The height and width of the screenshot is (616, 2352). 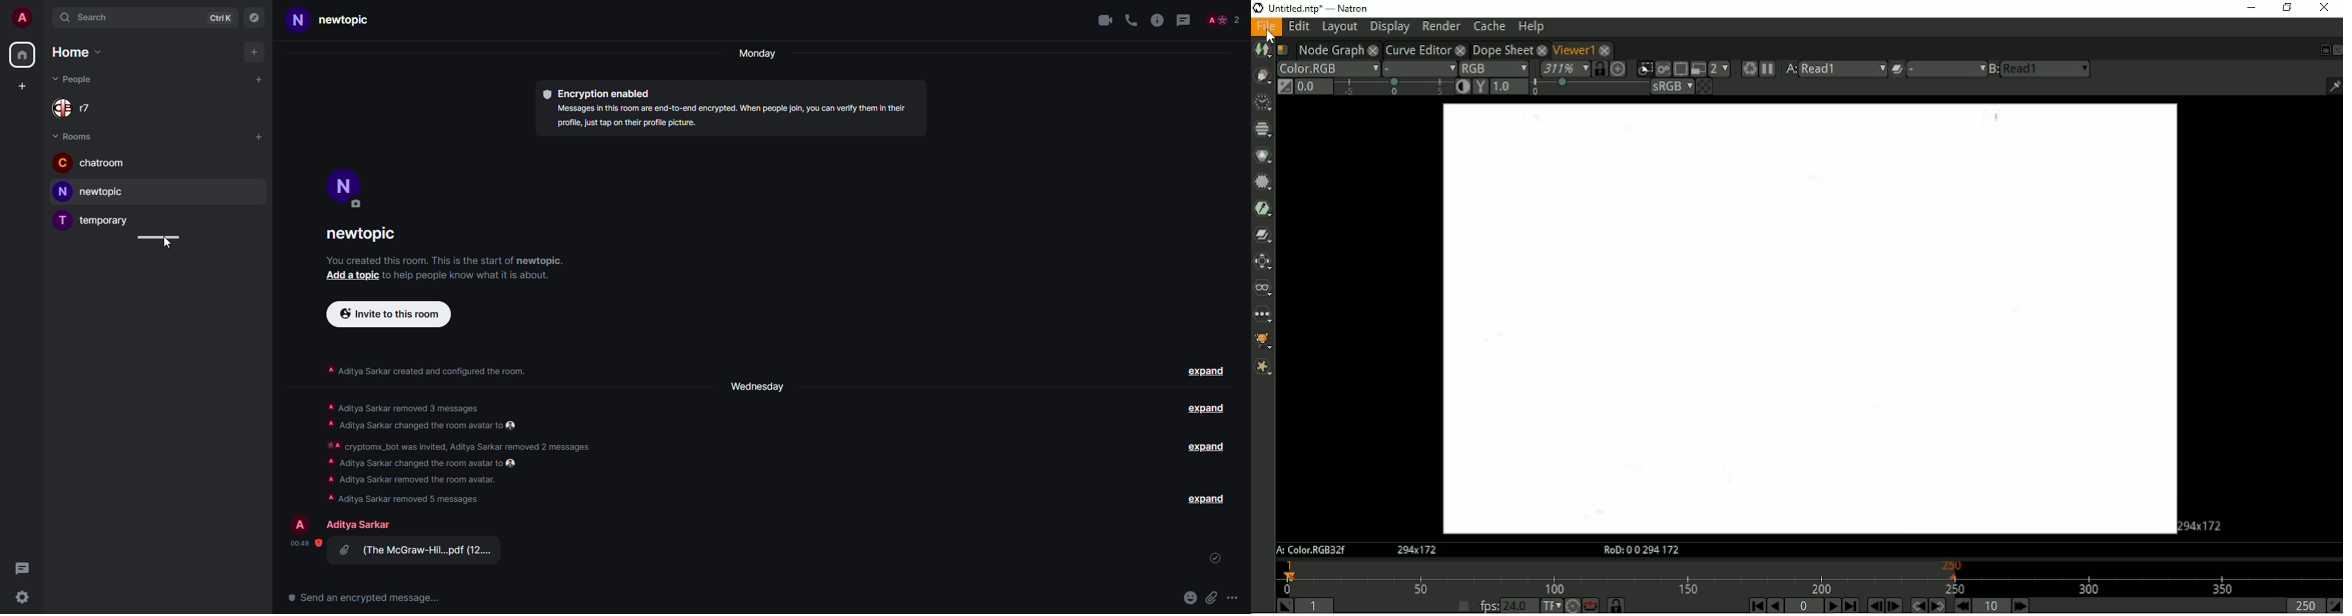 What do you see at coordinates (1191, 597) in the screenshot?
I see `emoji` at bounding box center [1191, 597].